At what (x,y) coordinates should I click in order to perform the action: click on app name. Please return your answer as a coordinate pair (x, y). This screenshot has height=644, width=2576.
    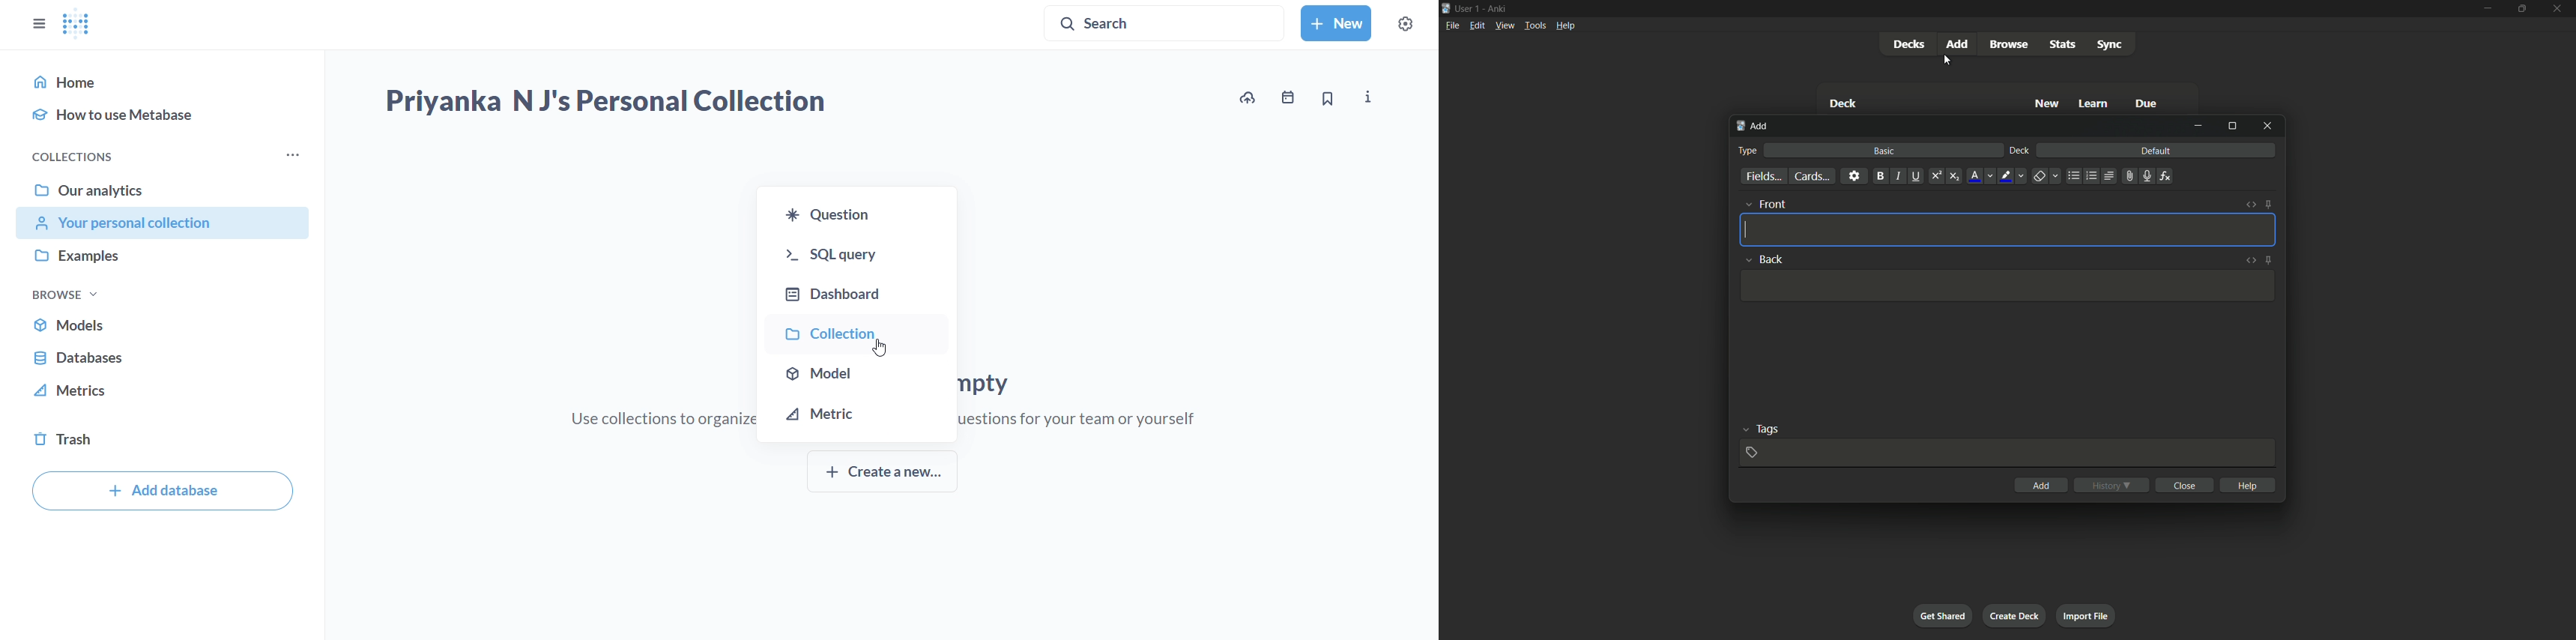
    Looking at the image, I should click on (1497, 7).